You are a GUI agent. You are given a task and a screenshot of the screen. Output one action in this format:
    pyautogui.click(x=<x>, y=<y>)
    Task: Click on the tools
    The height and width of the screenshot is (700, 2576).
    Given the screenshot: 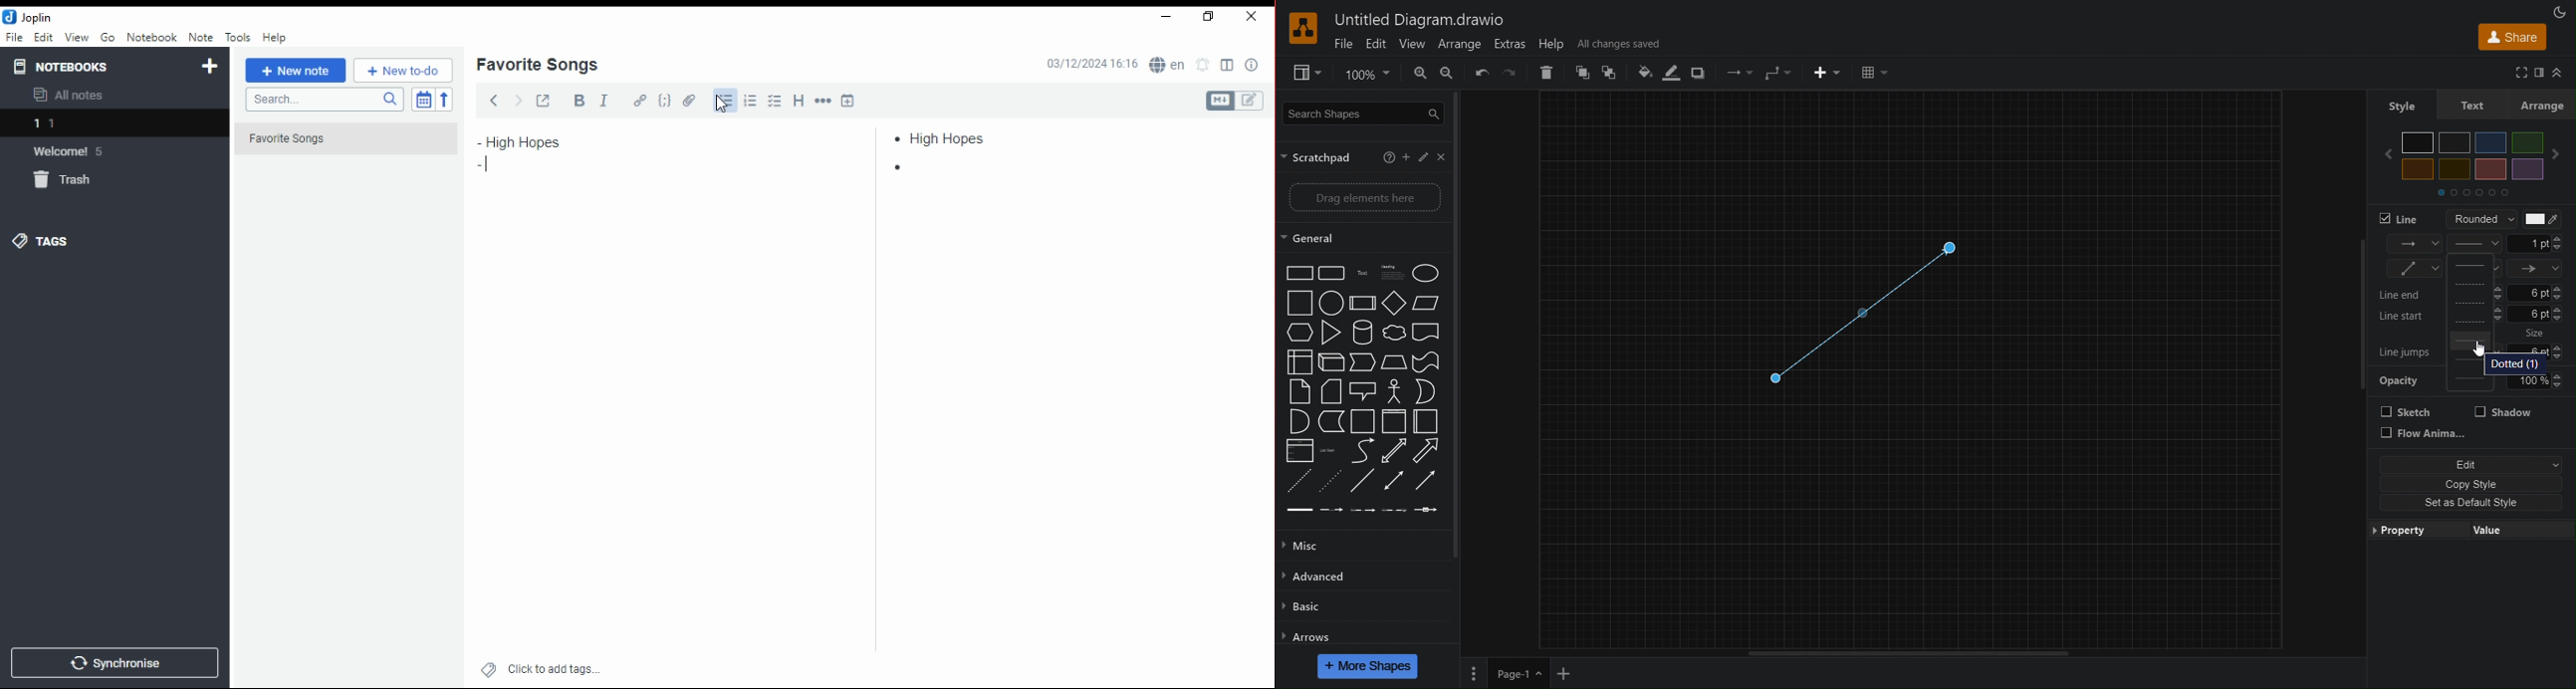 What is the action you would take?
    pyautogui.click(x=239, y=38)
    